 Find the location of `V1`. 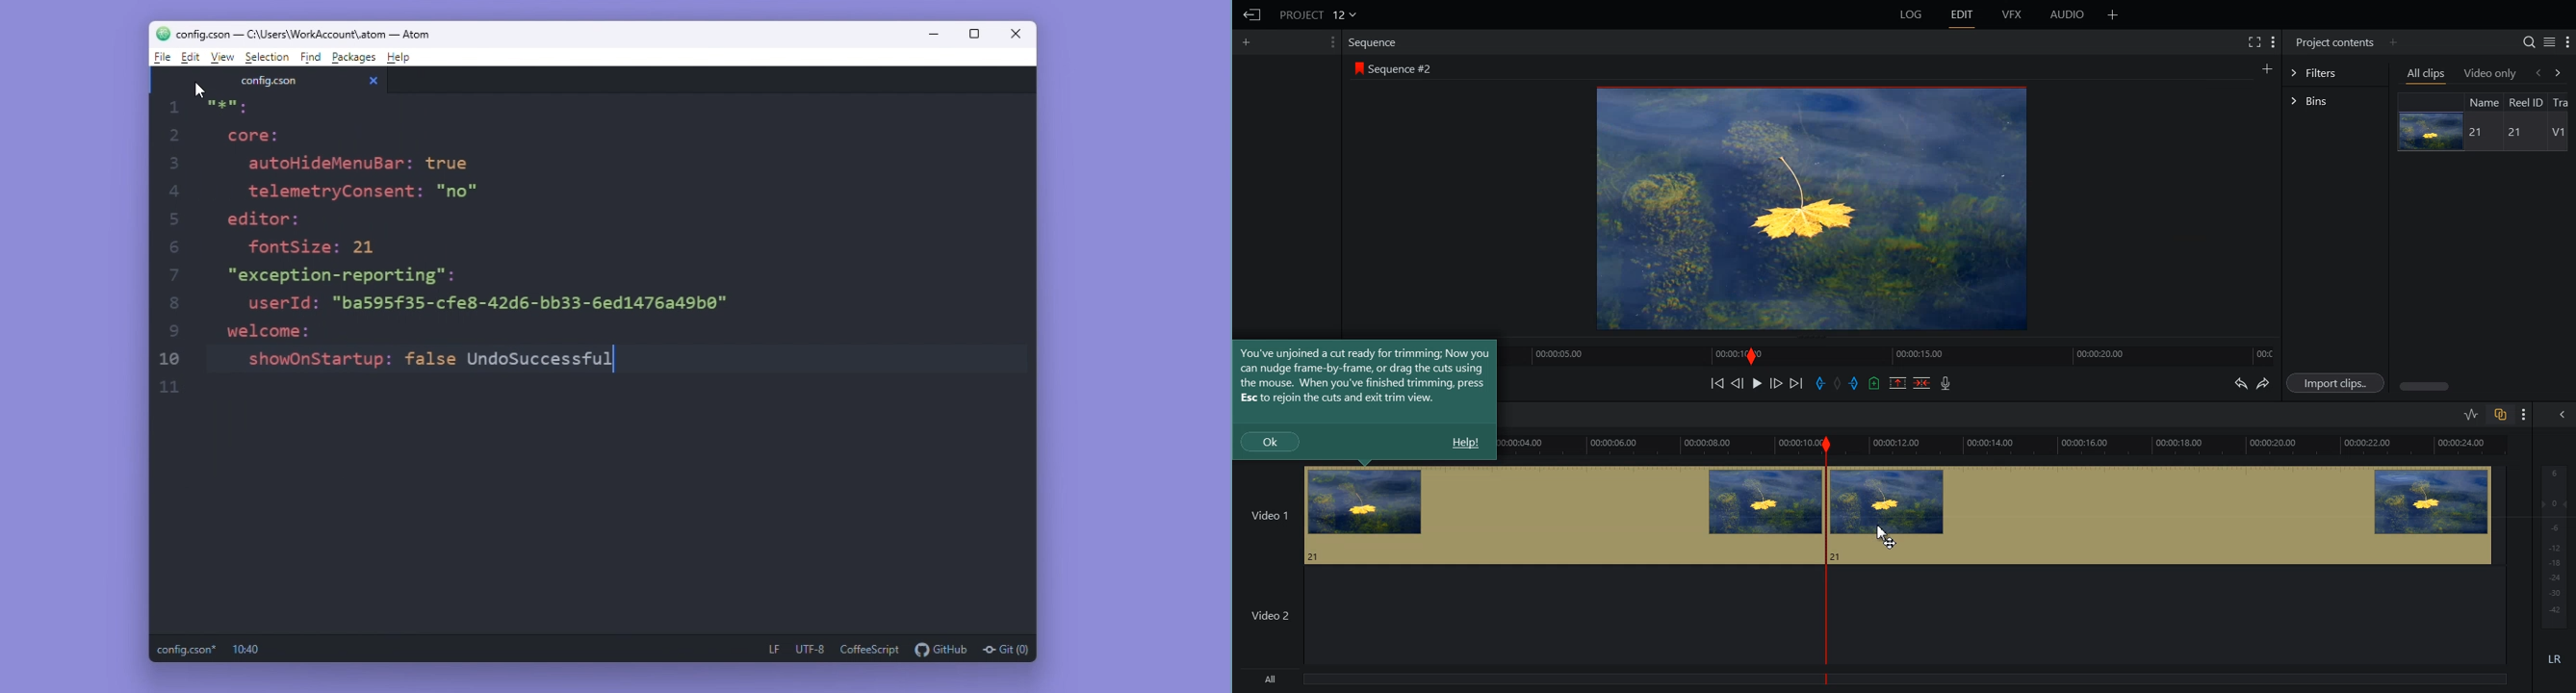

V1 is located at coordinates (2558, 132).